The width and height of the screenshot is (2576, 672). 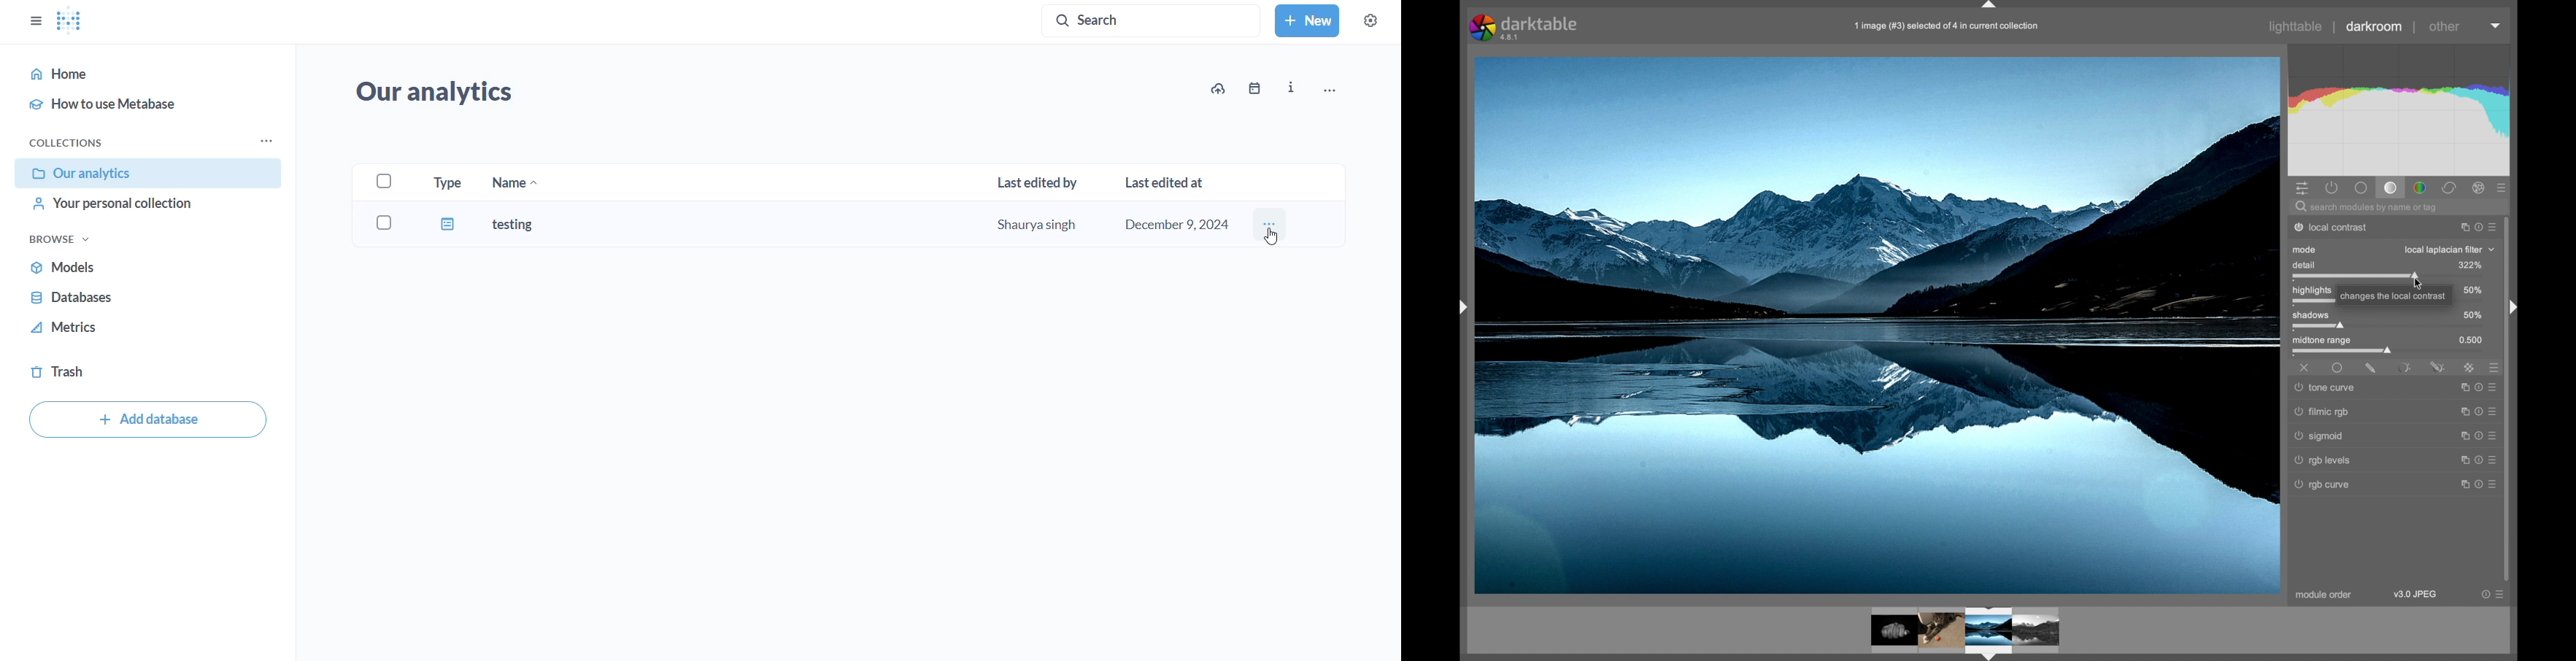 What do you see at coordinates (2479, 409) in the screenshot?
I see `more options` at bounding box center [2479, 409].